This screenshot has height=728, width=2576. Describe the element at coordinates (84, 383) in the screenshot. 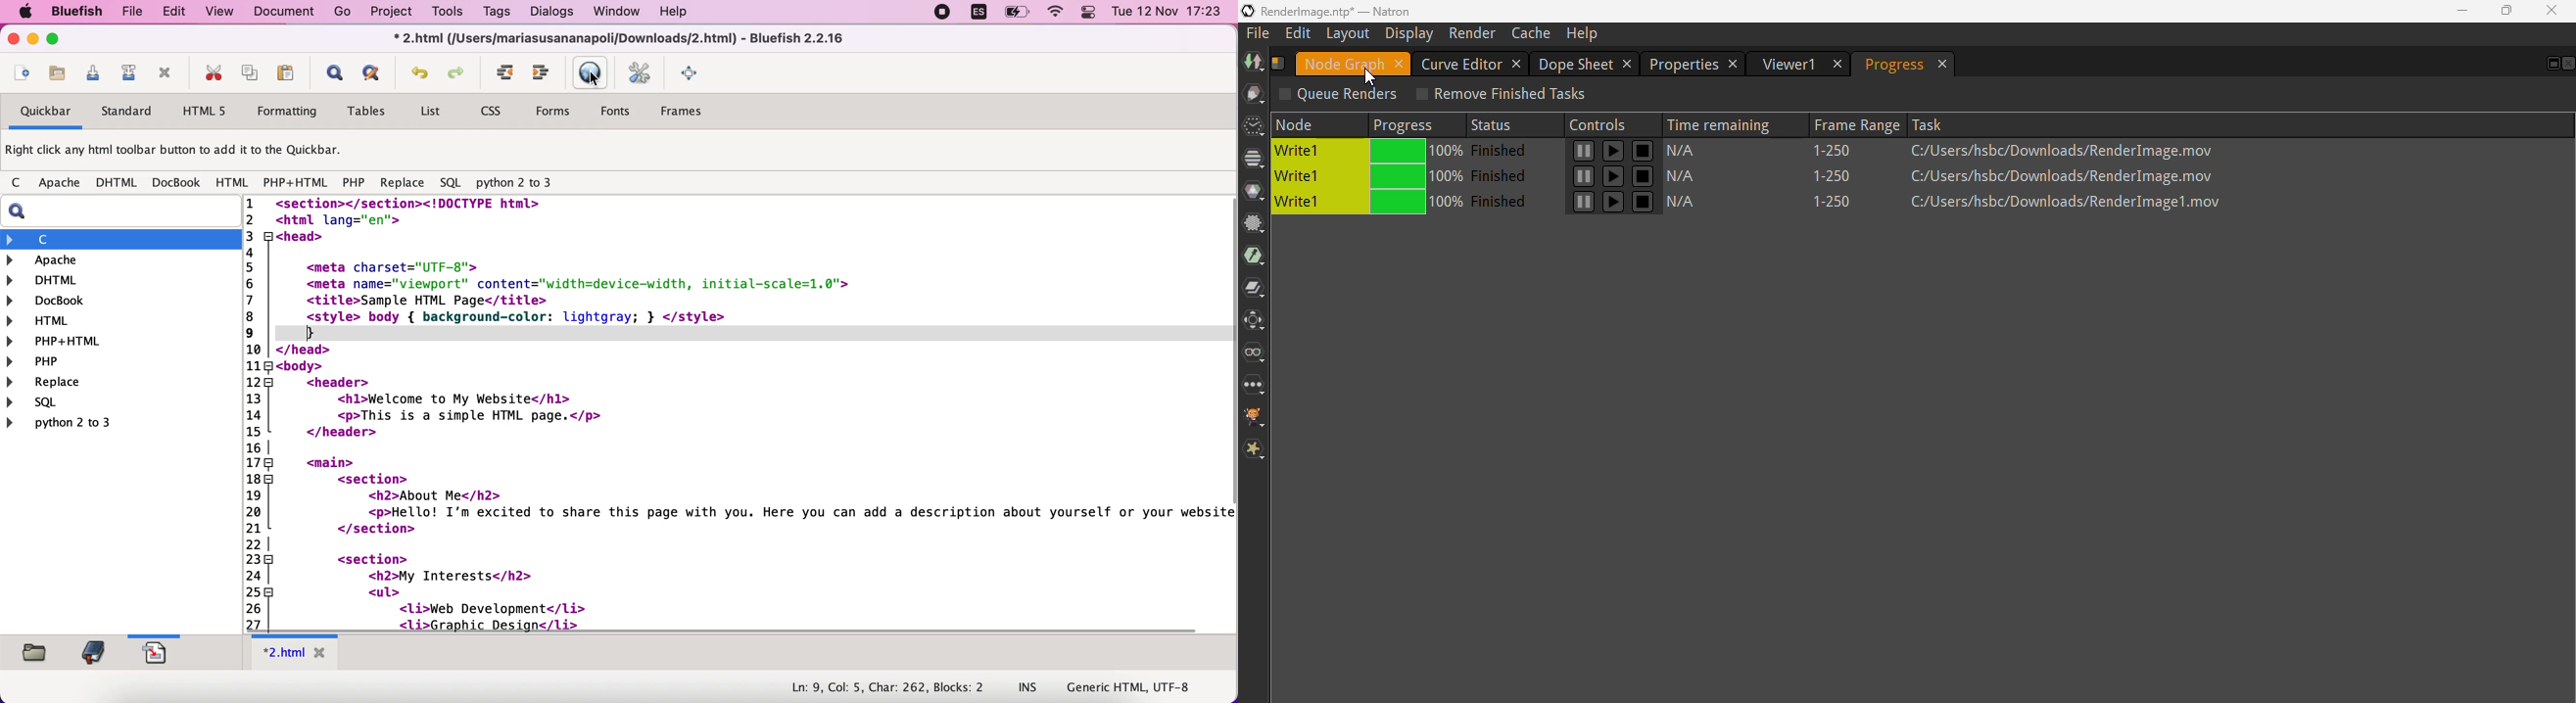

I see `replace` at that location.